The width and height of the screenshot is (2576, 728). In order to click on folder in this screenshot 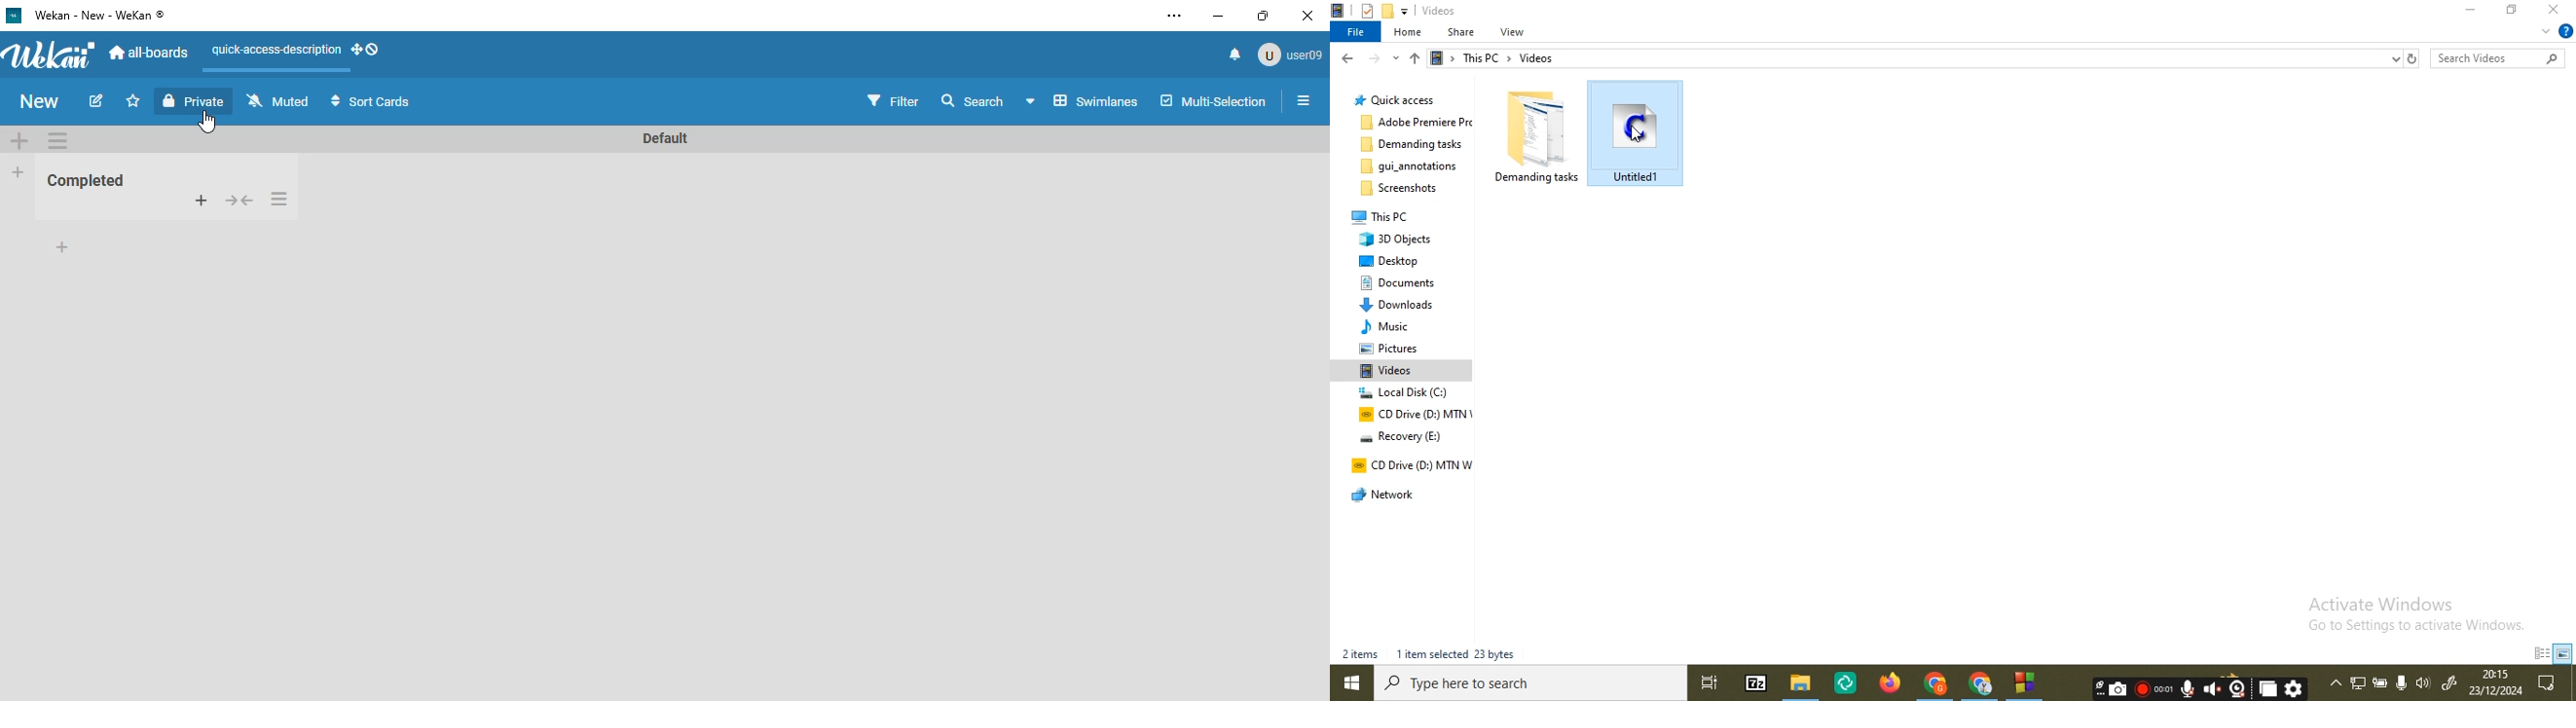, I will do `click(1403, 146)`.